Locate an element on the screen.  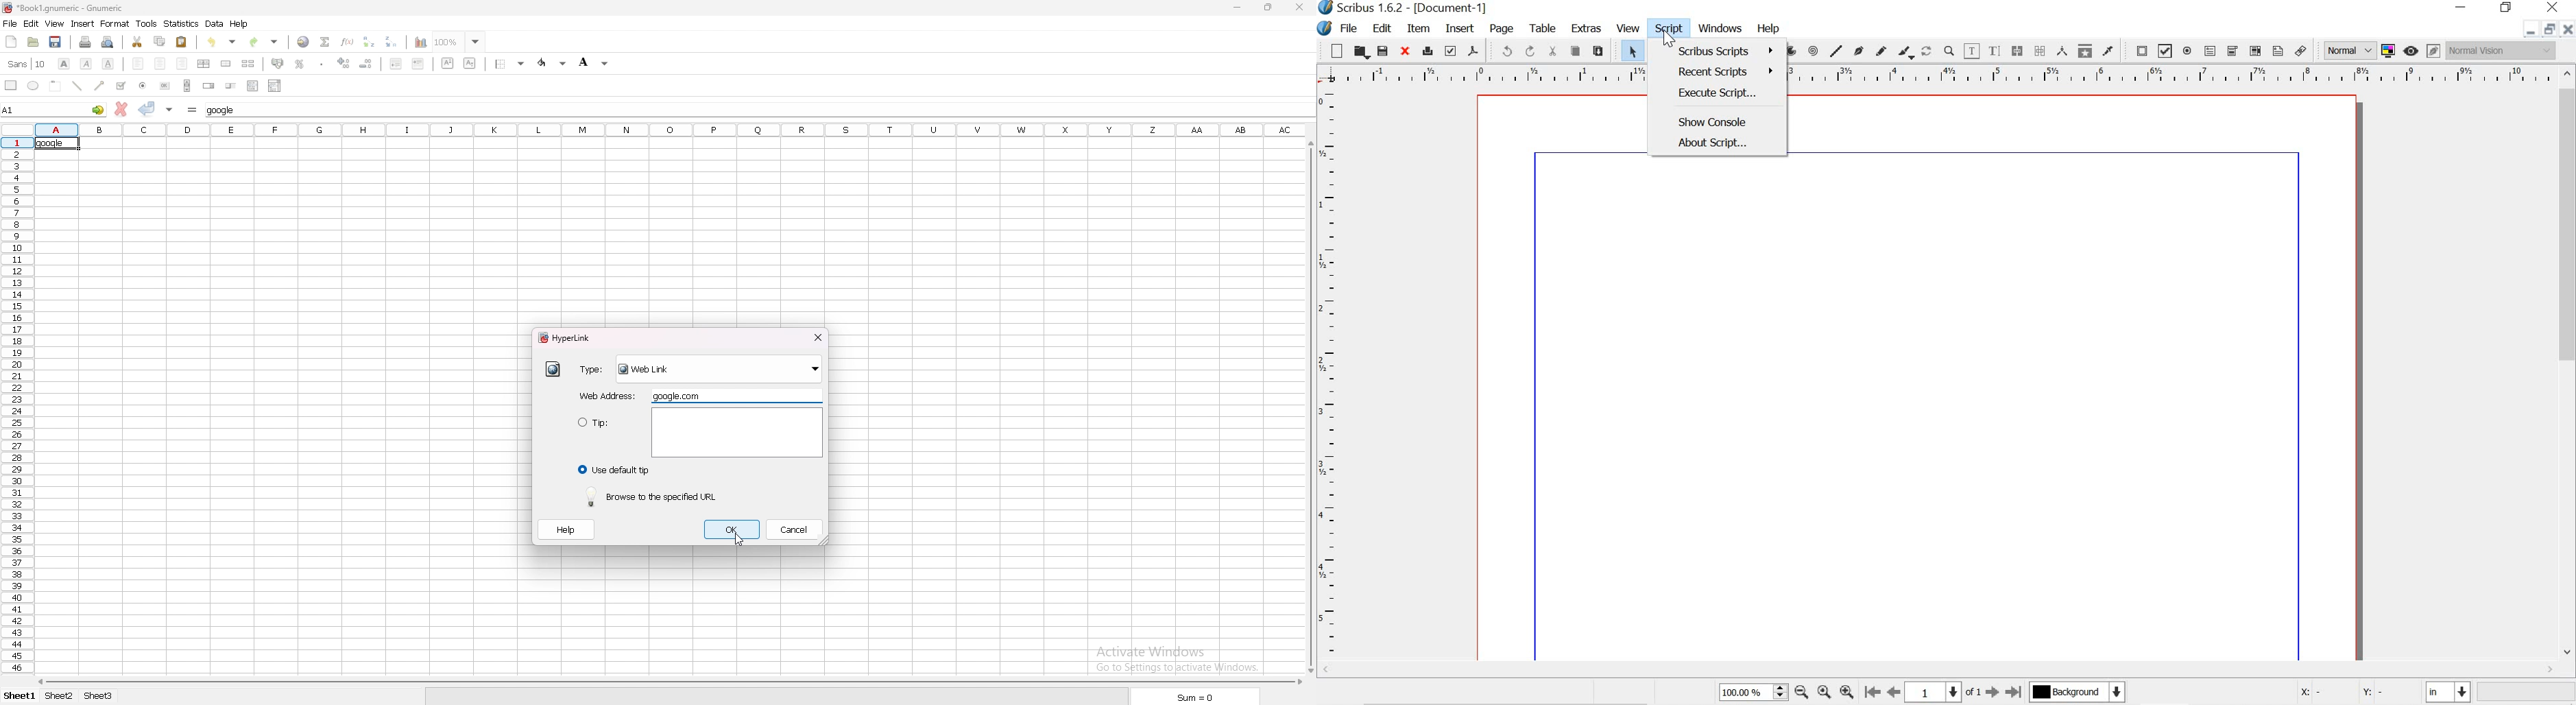
table is located at coordinates (1545, 28).